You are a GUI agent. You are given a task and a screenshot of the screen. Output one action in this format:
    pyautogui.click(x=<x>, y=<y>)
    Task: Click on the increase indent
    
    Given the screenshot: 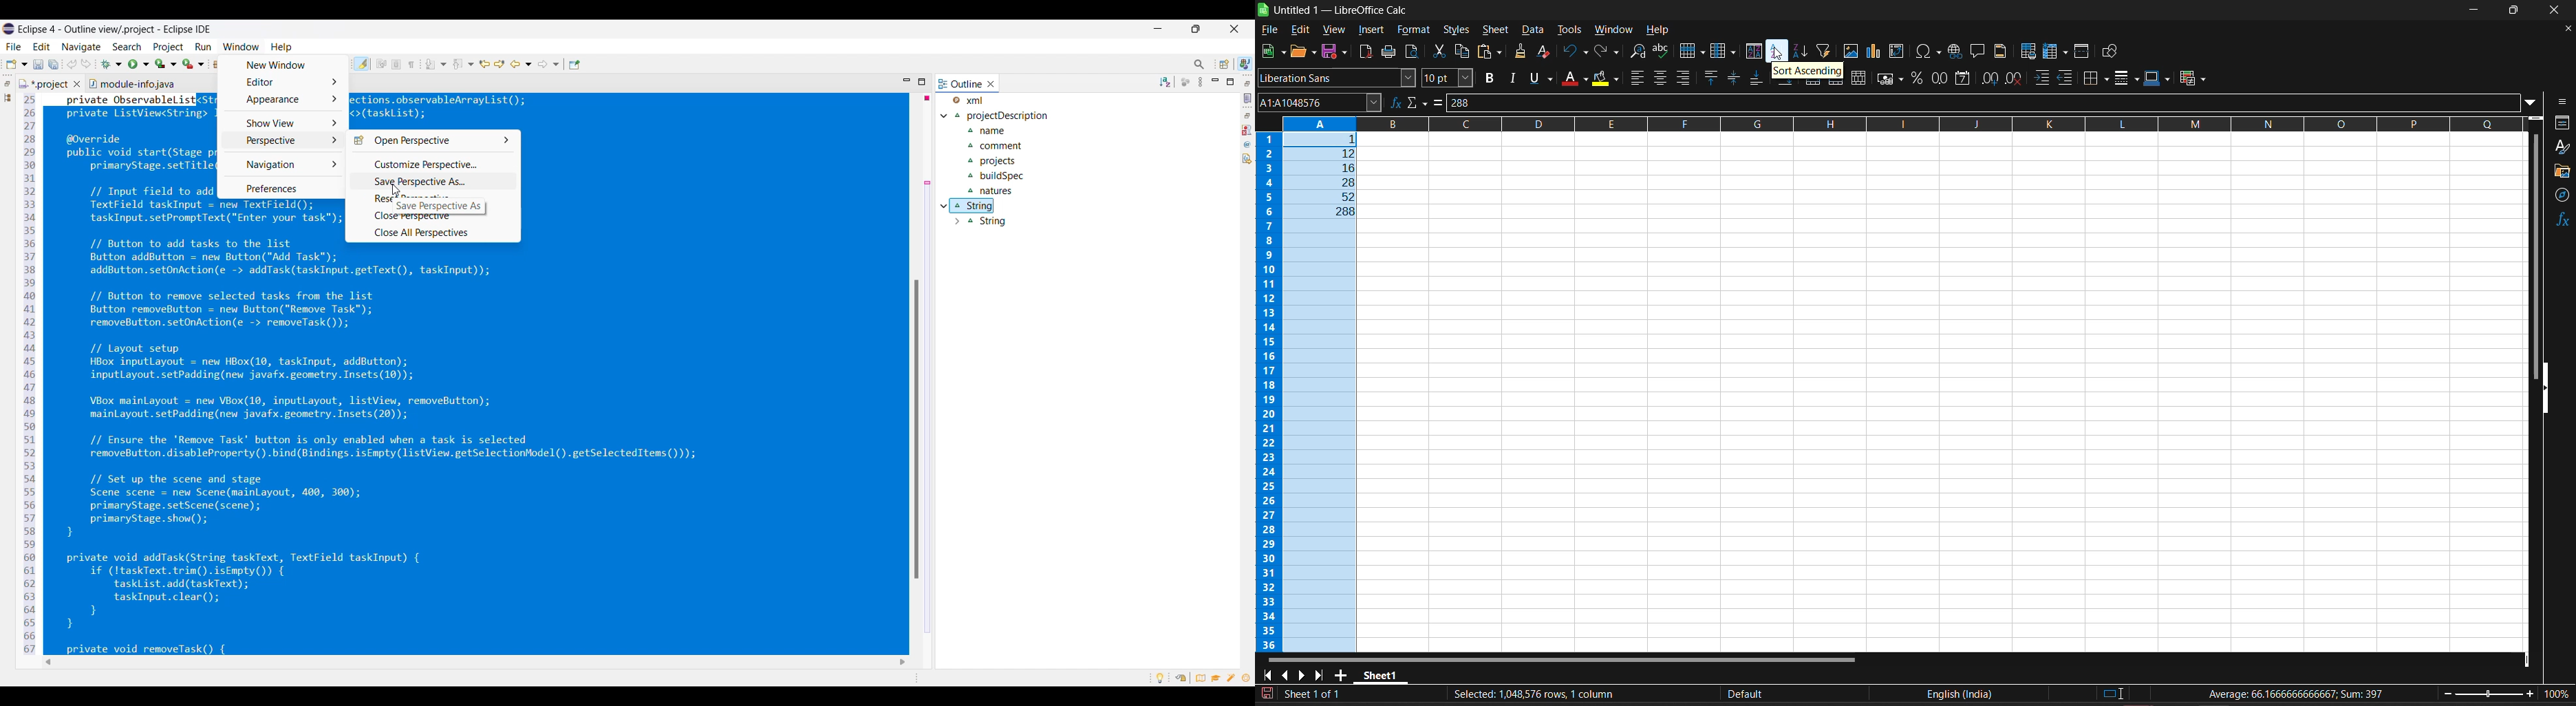 What is the action you would take?
    pyautogui.click(x=2043, y=78)
    